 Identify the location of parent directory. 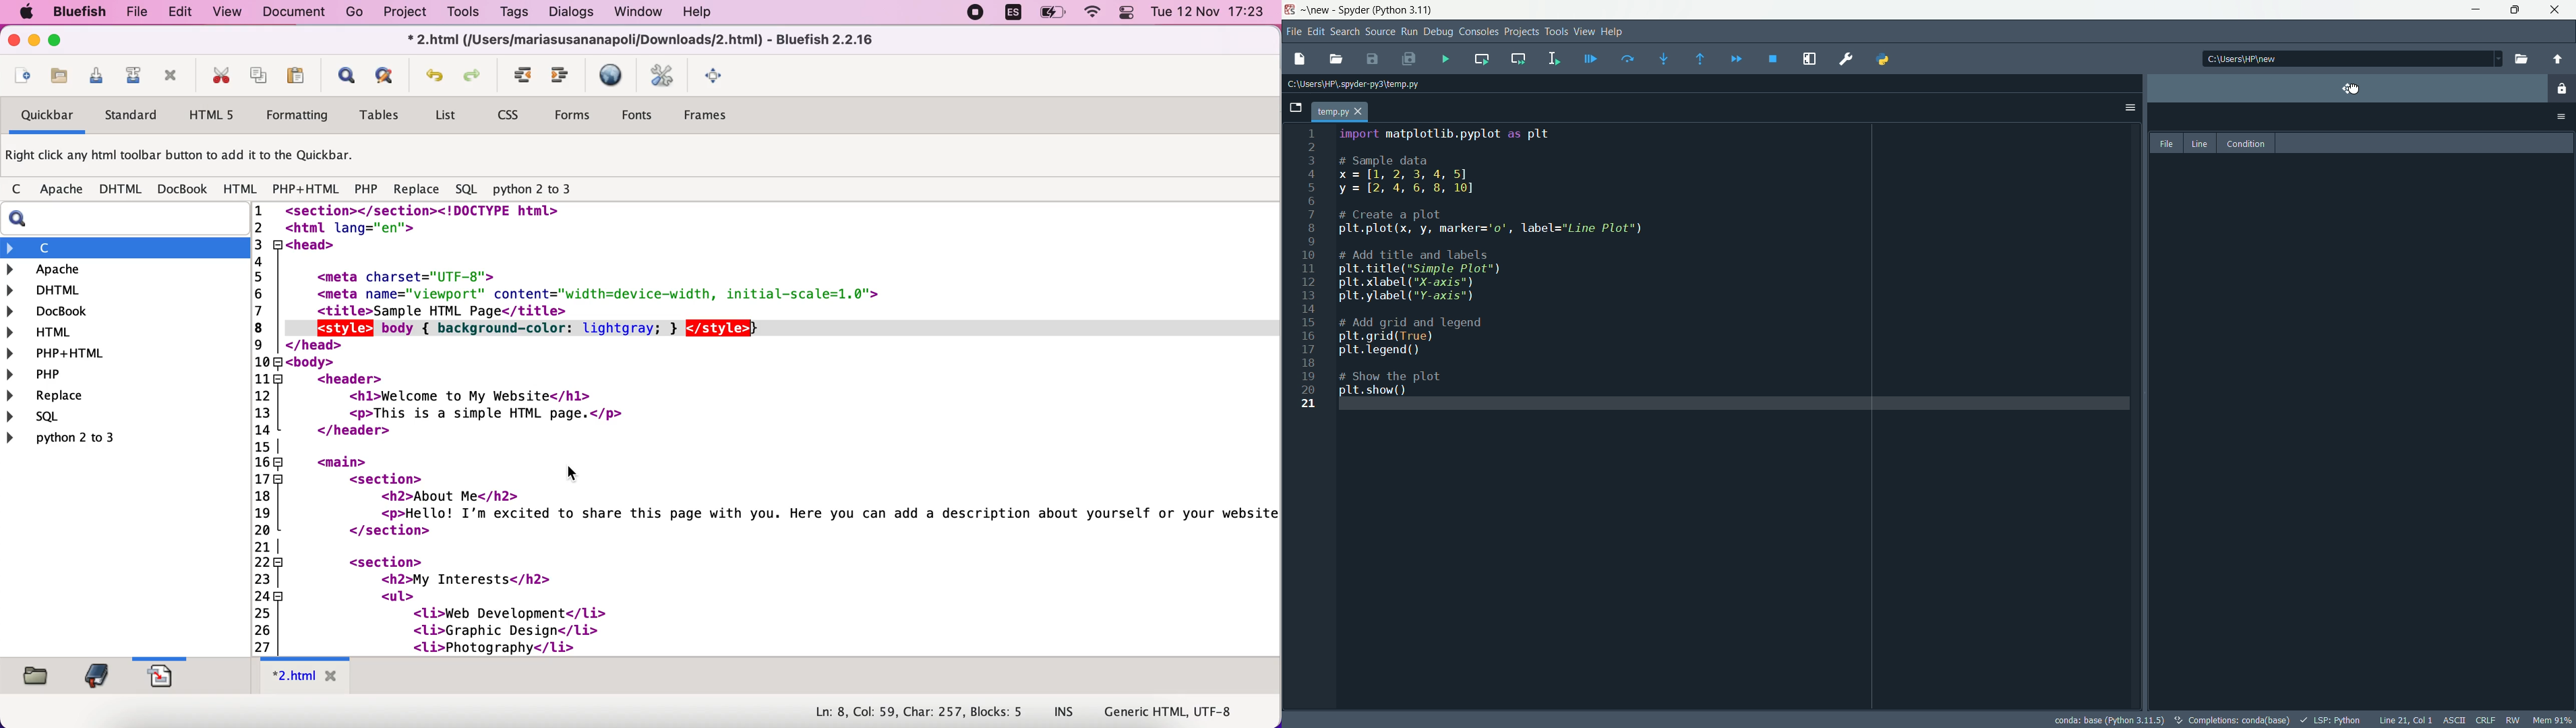
(2559, 60).